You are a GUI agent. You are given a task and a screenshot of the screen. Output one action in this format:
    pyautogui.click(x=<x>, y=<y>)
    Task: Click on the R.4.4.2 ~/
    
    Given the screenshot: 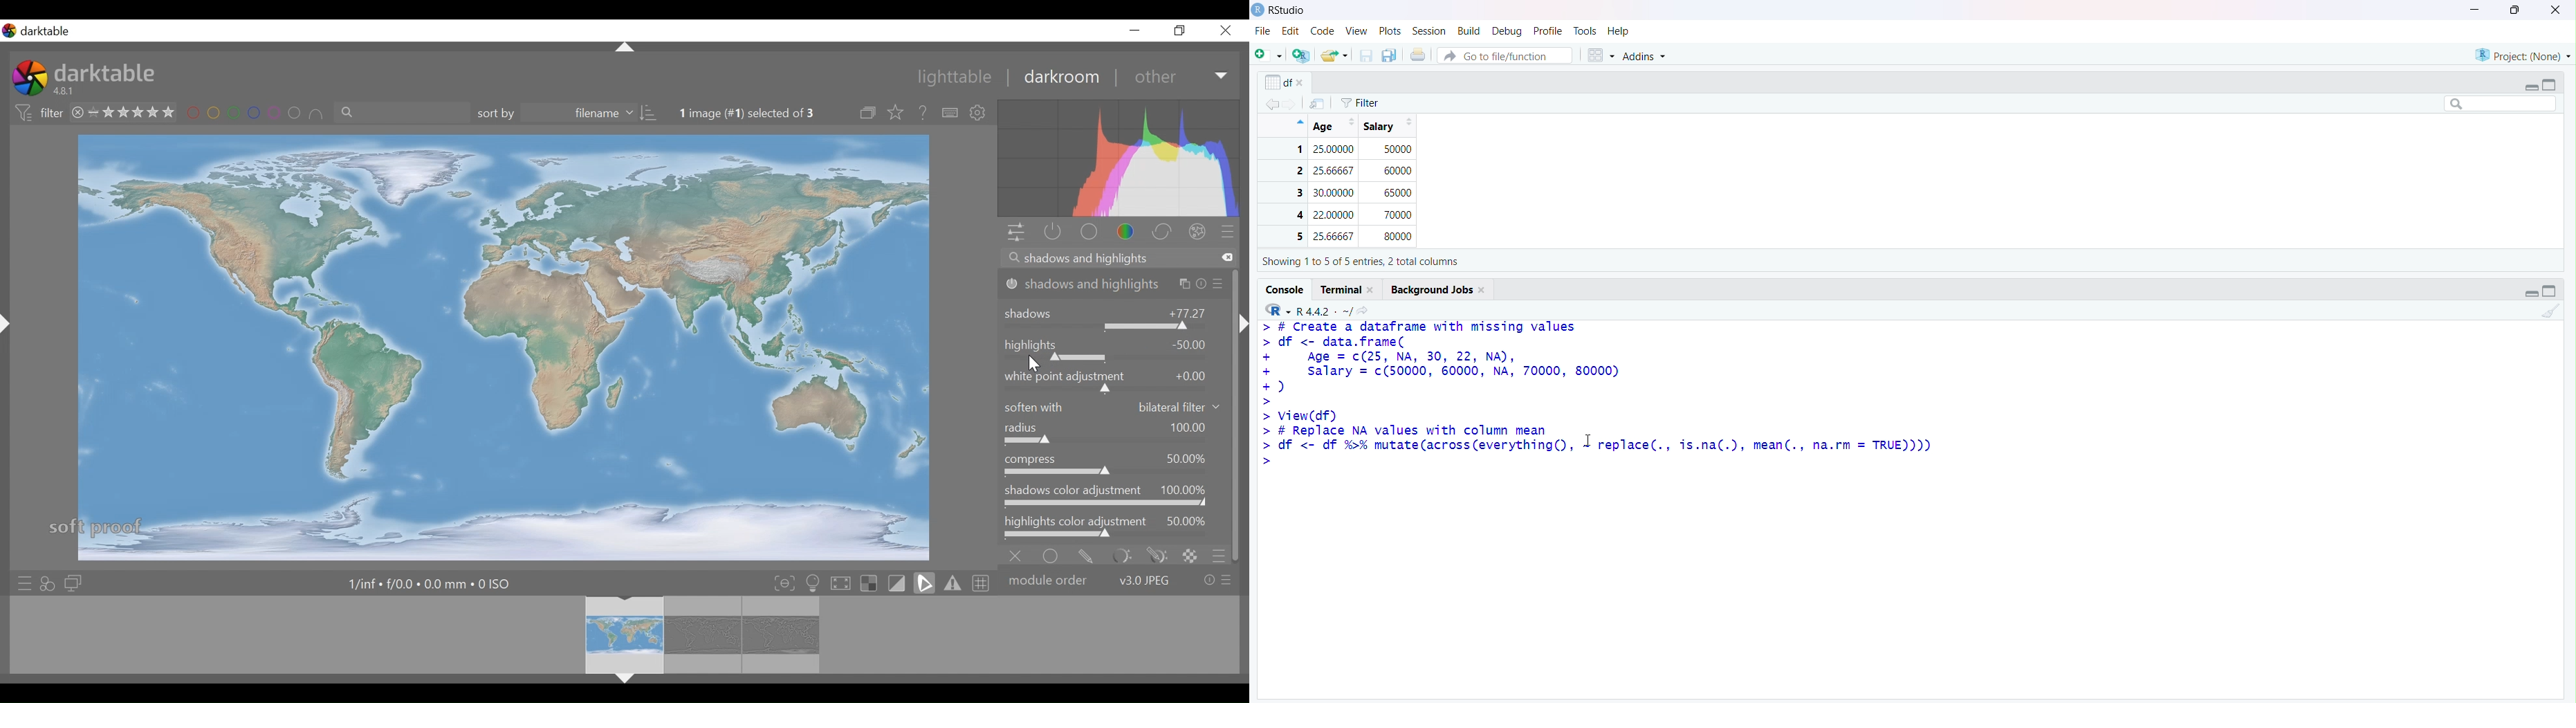 What is the action you would take?
    pyautogui.click(x=1323, y=308)
    